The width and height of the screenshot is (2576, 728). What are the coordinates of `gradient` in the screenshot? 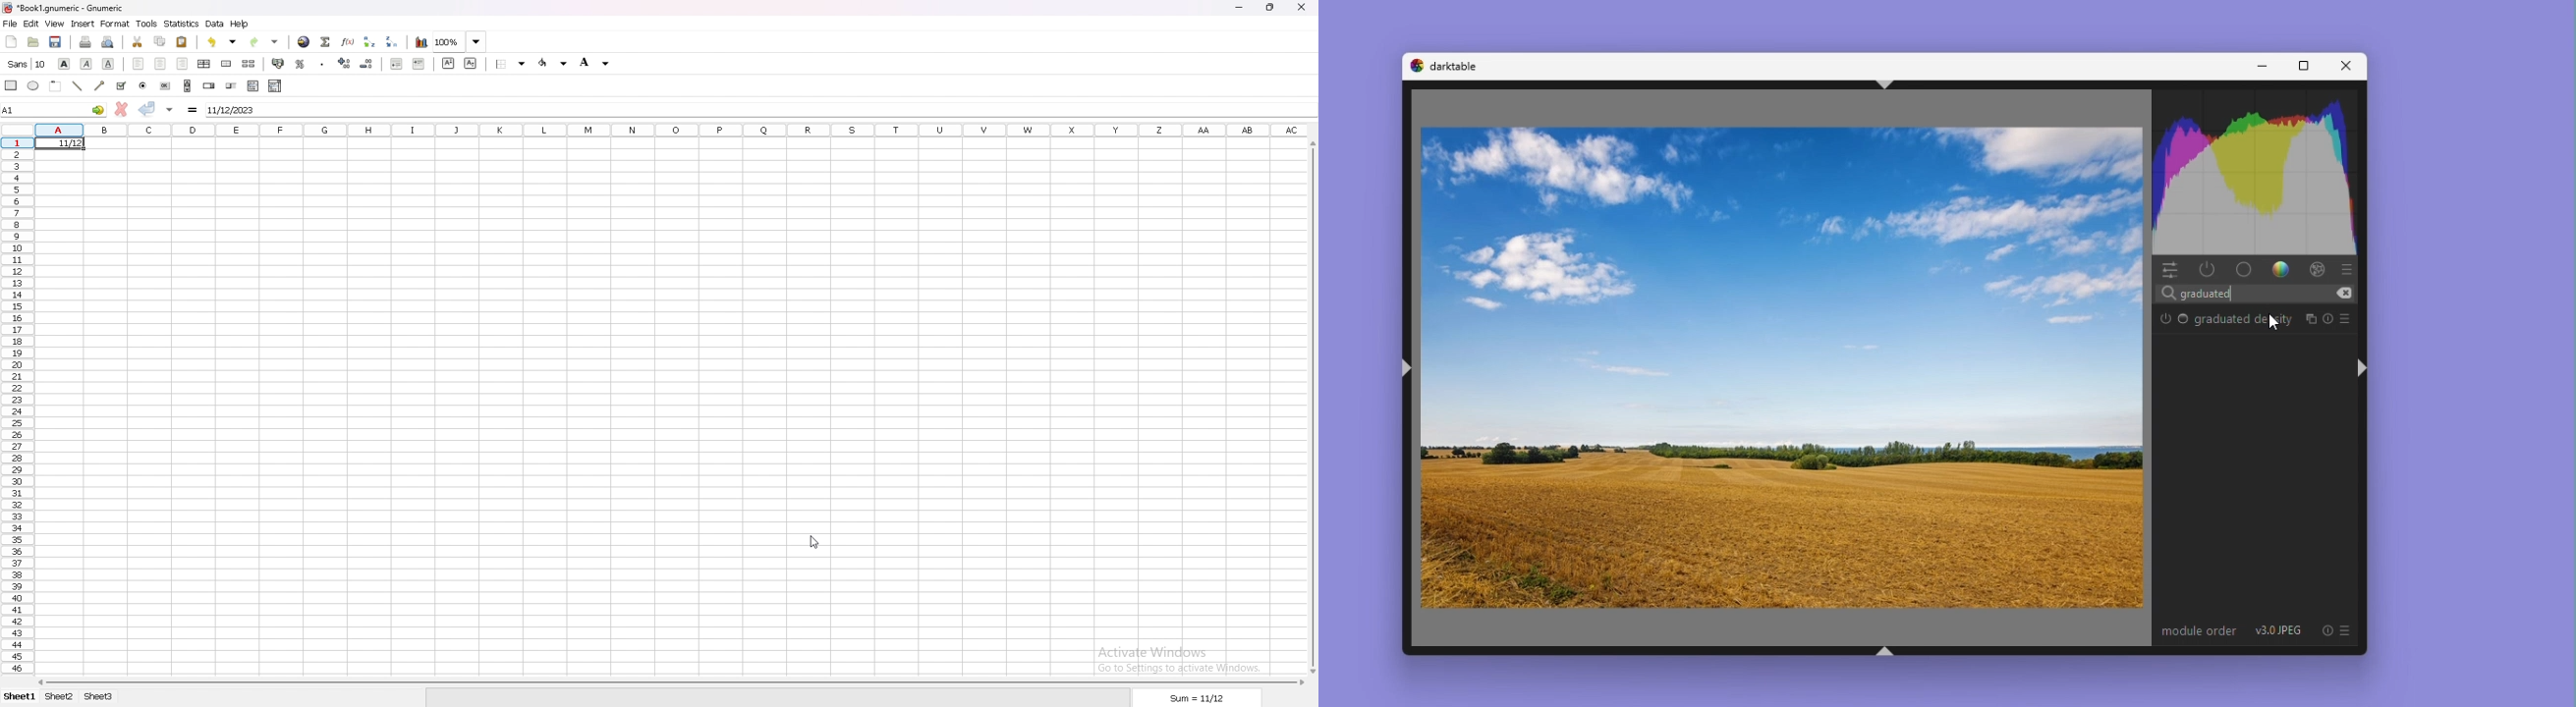 It's located at (2278, 268).